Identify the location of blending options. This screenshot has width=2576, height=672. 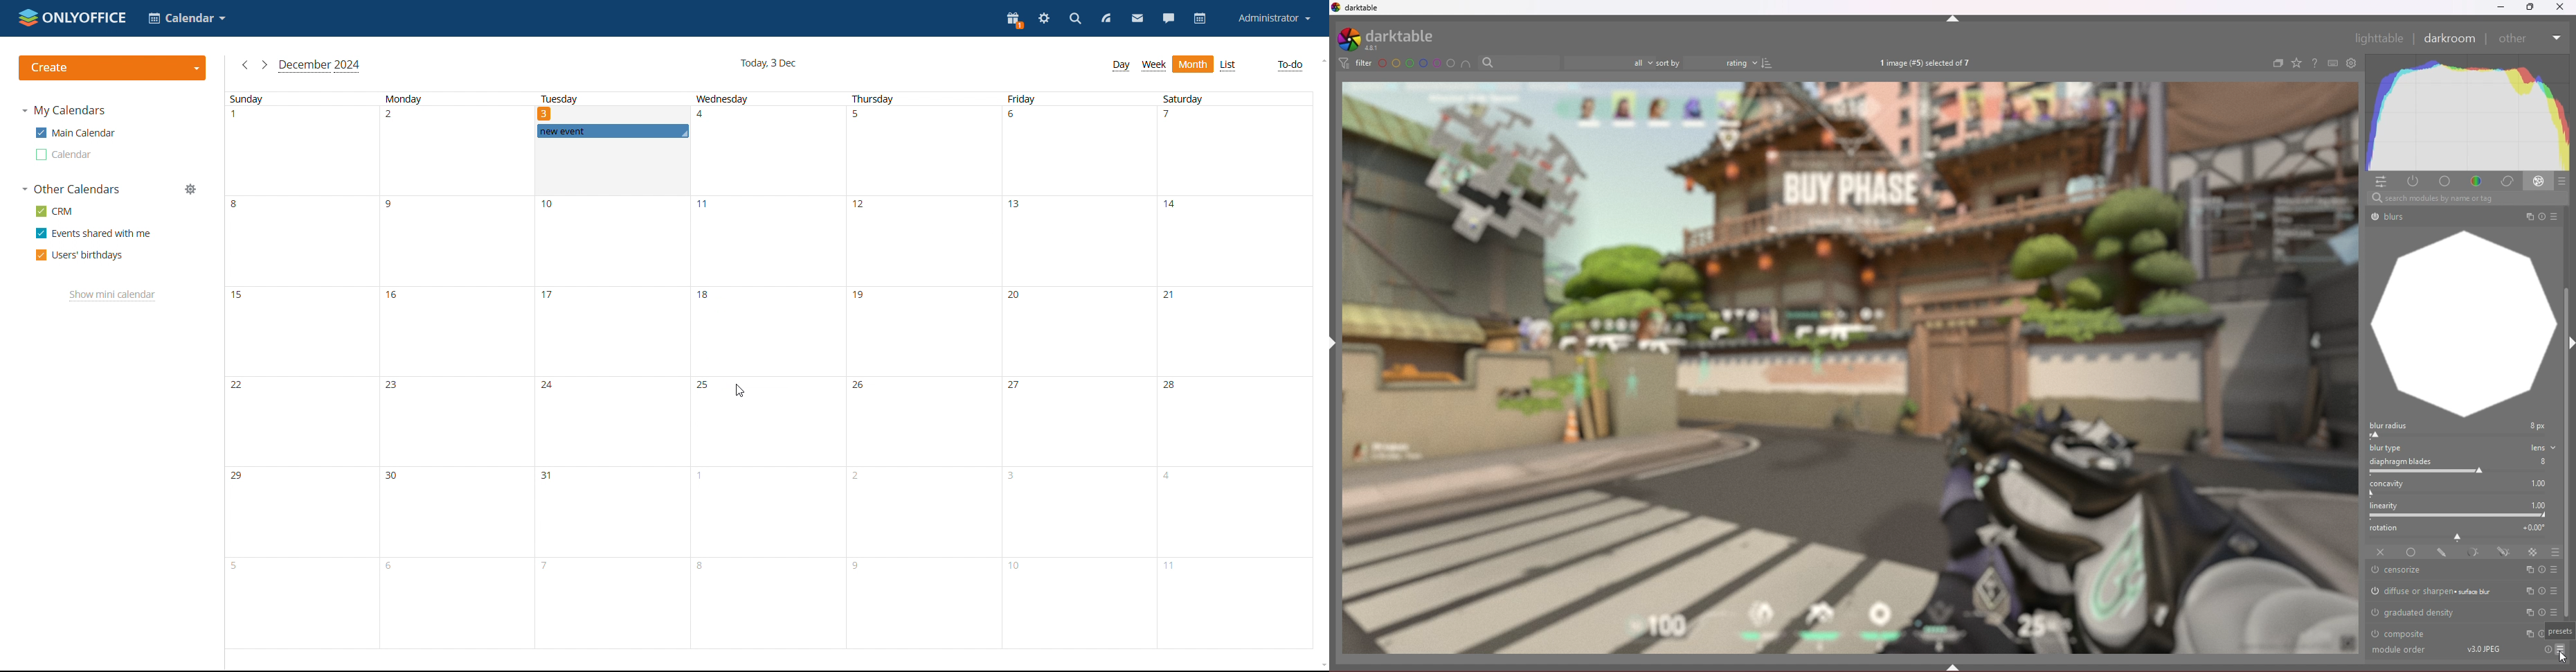
(2555, 552).